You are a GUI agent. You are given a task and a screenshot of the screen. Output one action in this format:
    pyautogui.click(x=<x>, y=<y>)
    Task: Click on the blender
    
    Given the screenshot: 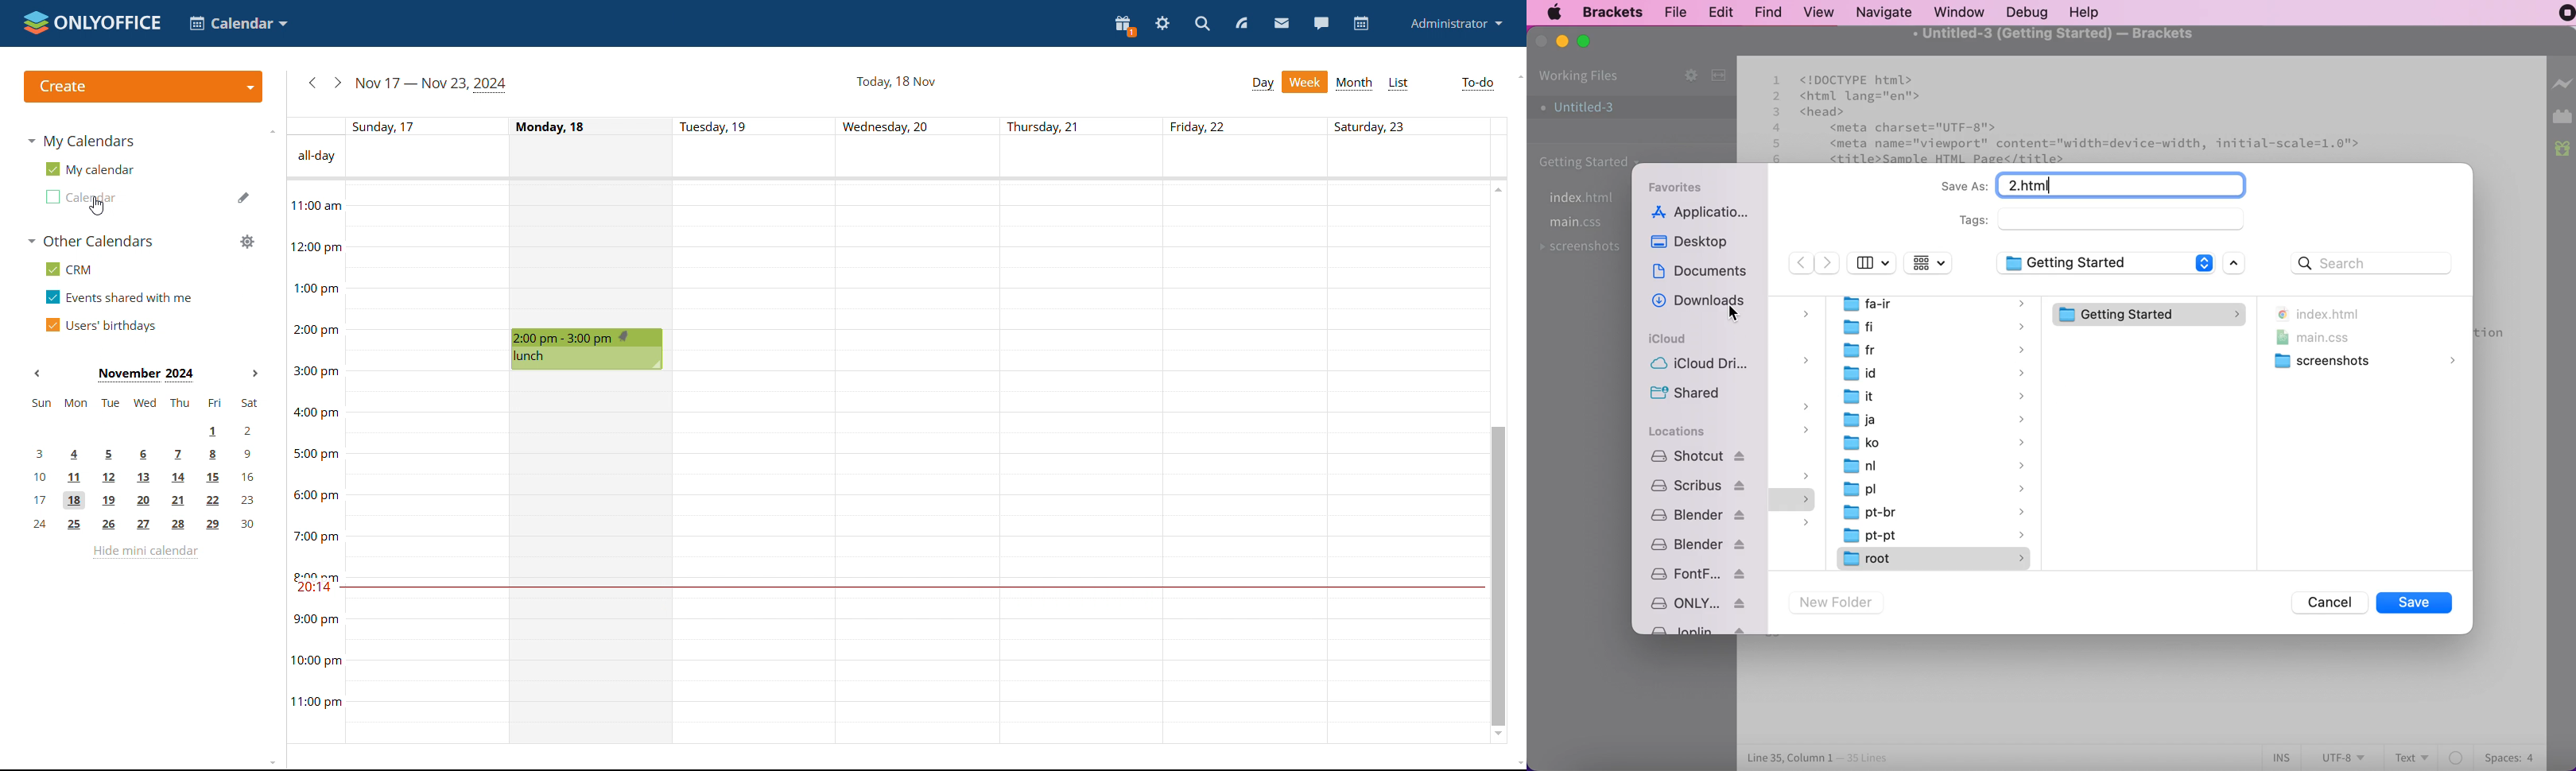 What is the action you would take?
    pyautogui.click(x=1697, y=515)
    